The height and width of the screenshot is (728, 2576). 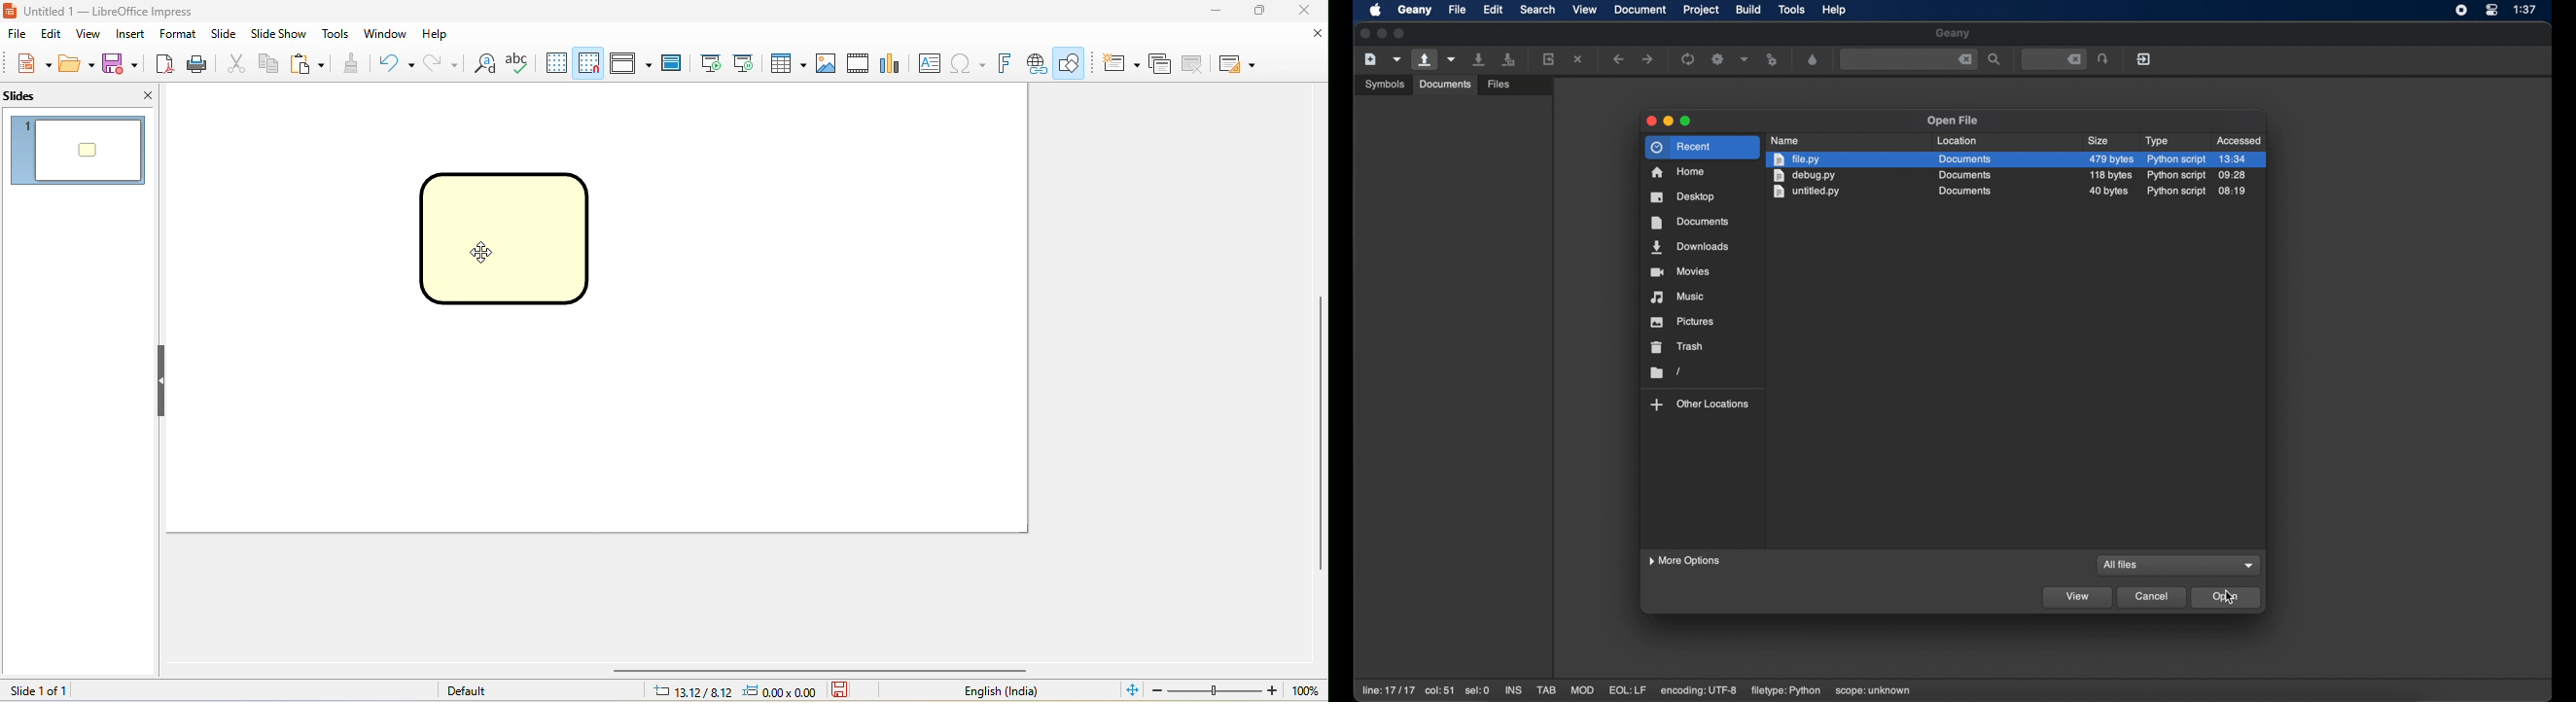 I want to click on geany, so click(x=1953, y=34).